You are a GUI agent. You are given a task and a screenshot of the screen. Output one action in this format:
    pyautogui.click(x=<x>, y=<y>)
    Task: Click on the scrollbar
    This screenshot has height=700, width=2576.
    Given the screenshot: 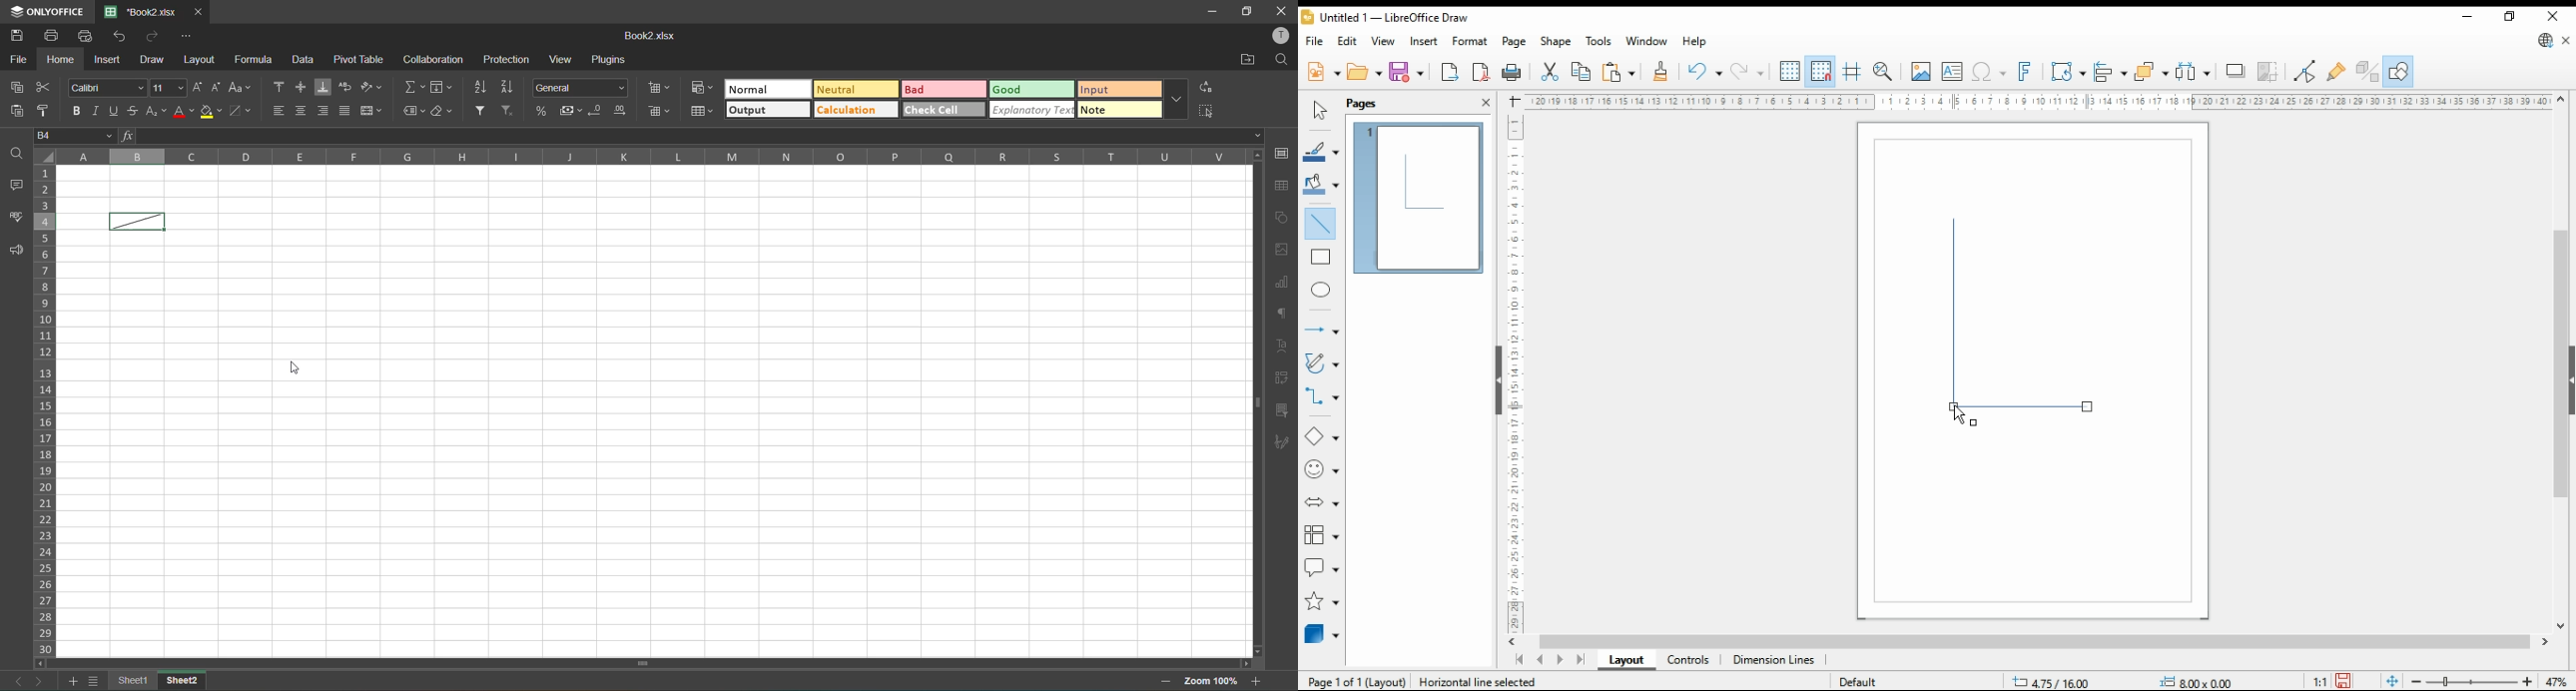 What is the action you would take?
    pyautogui.click(x=1259, y=403)
    